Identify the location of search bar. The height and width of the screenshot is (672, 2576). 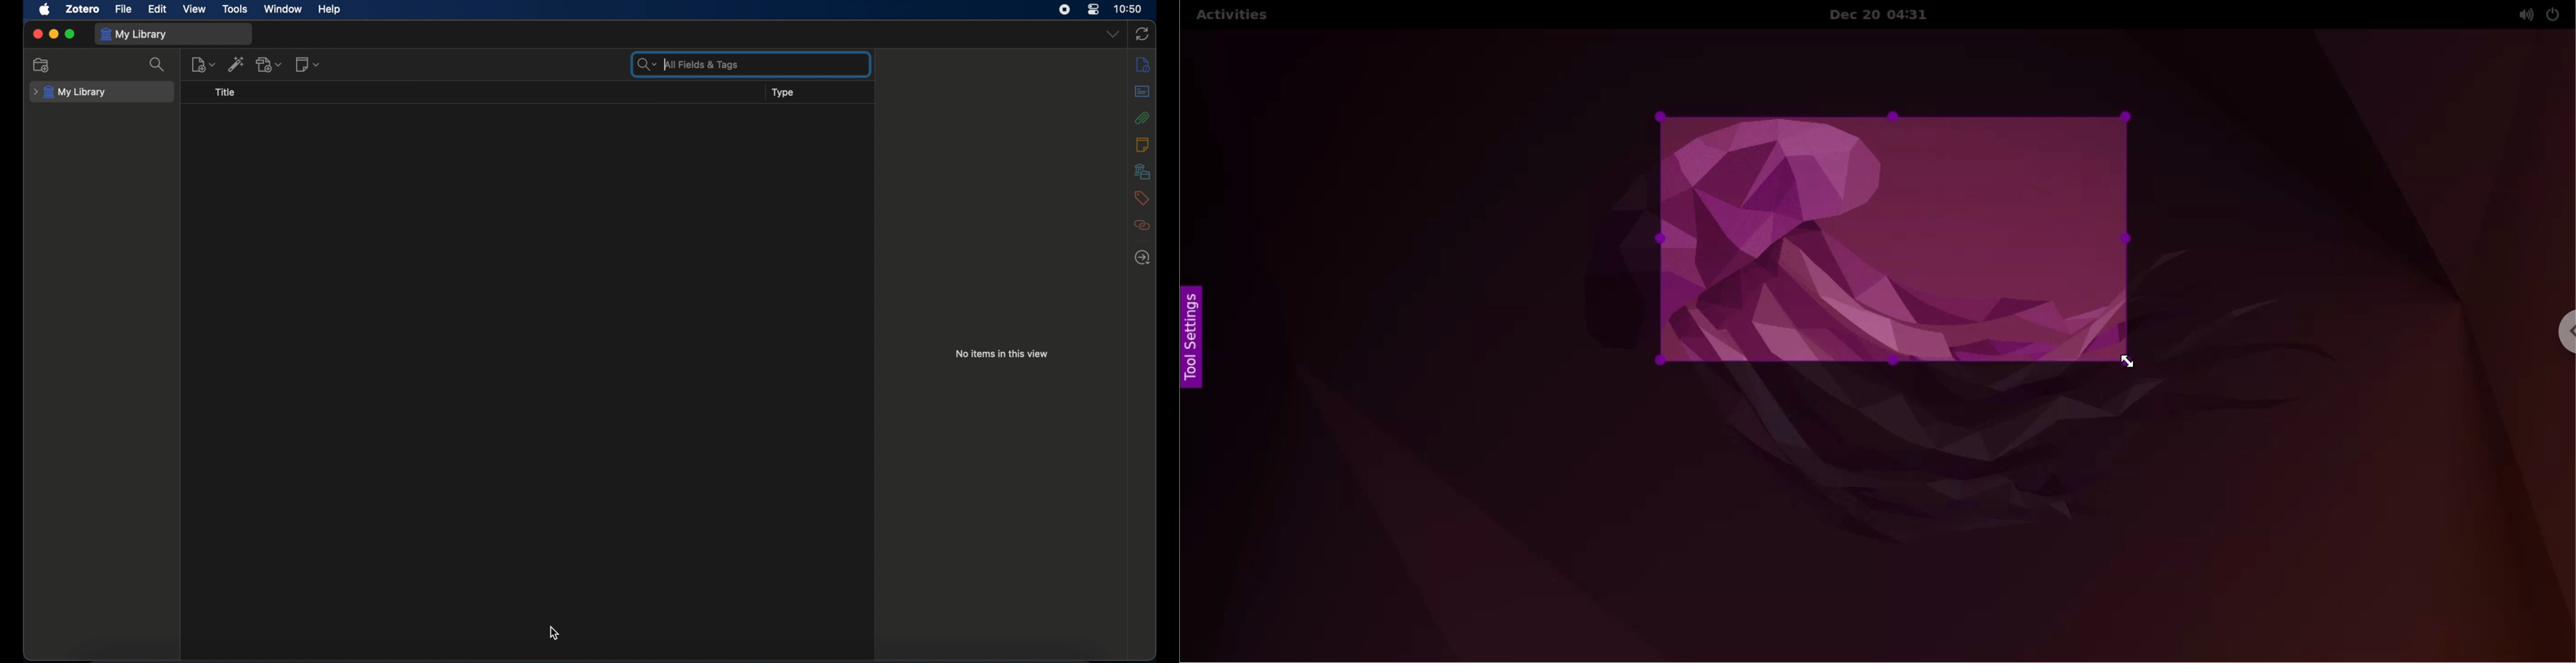
(686, 64).